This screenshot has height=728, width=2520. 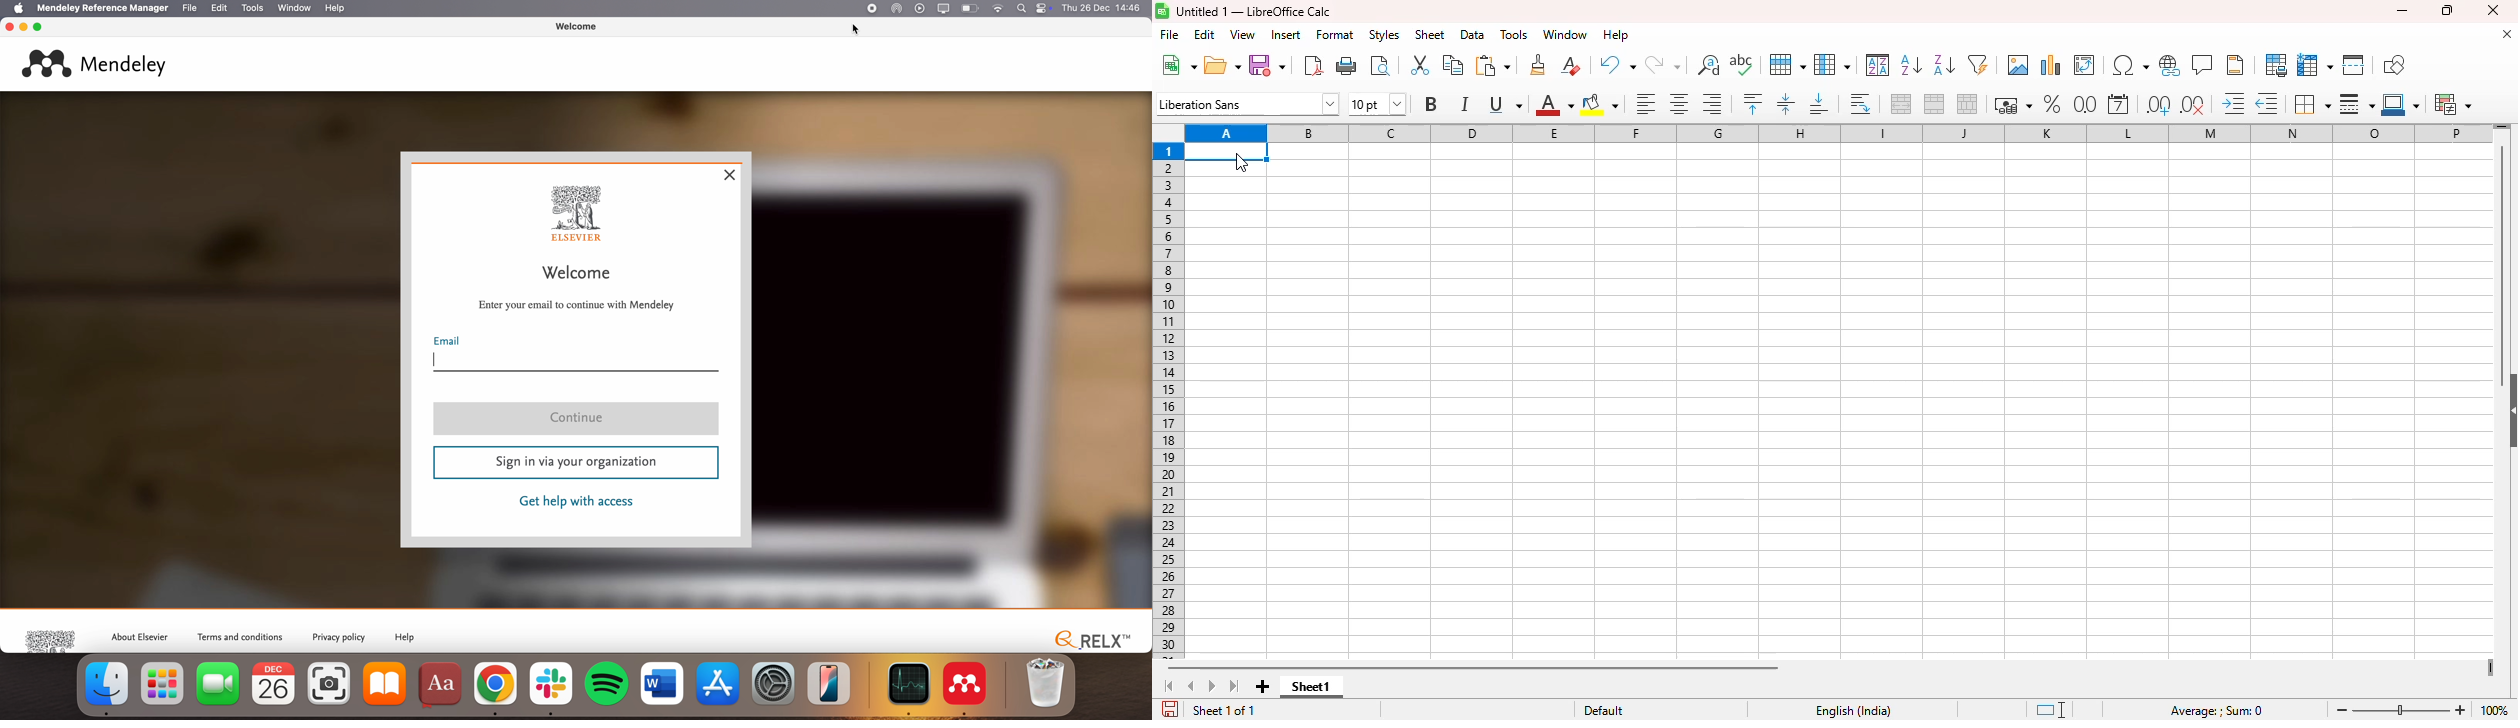 I want to click on edit, so click(x=1204, y=35).